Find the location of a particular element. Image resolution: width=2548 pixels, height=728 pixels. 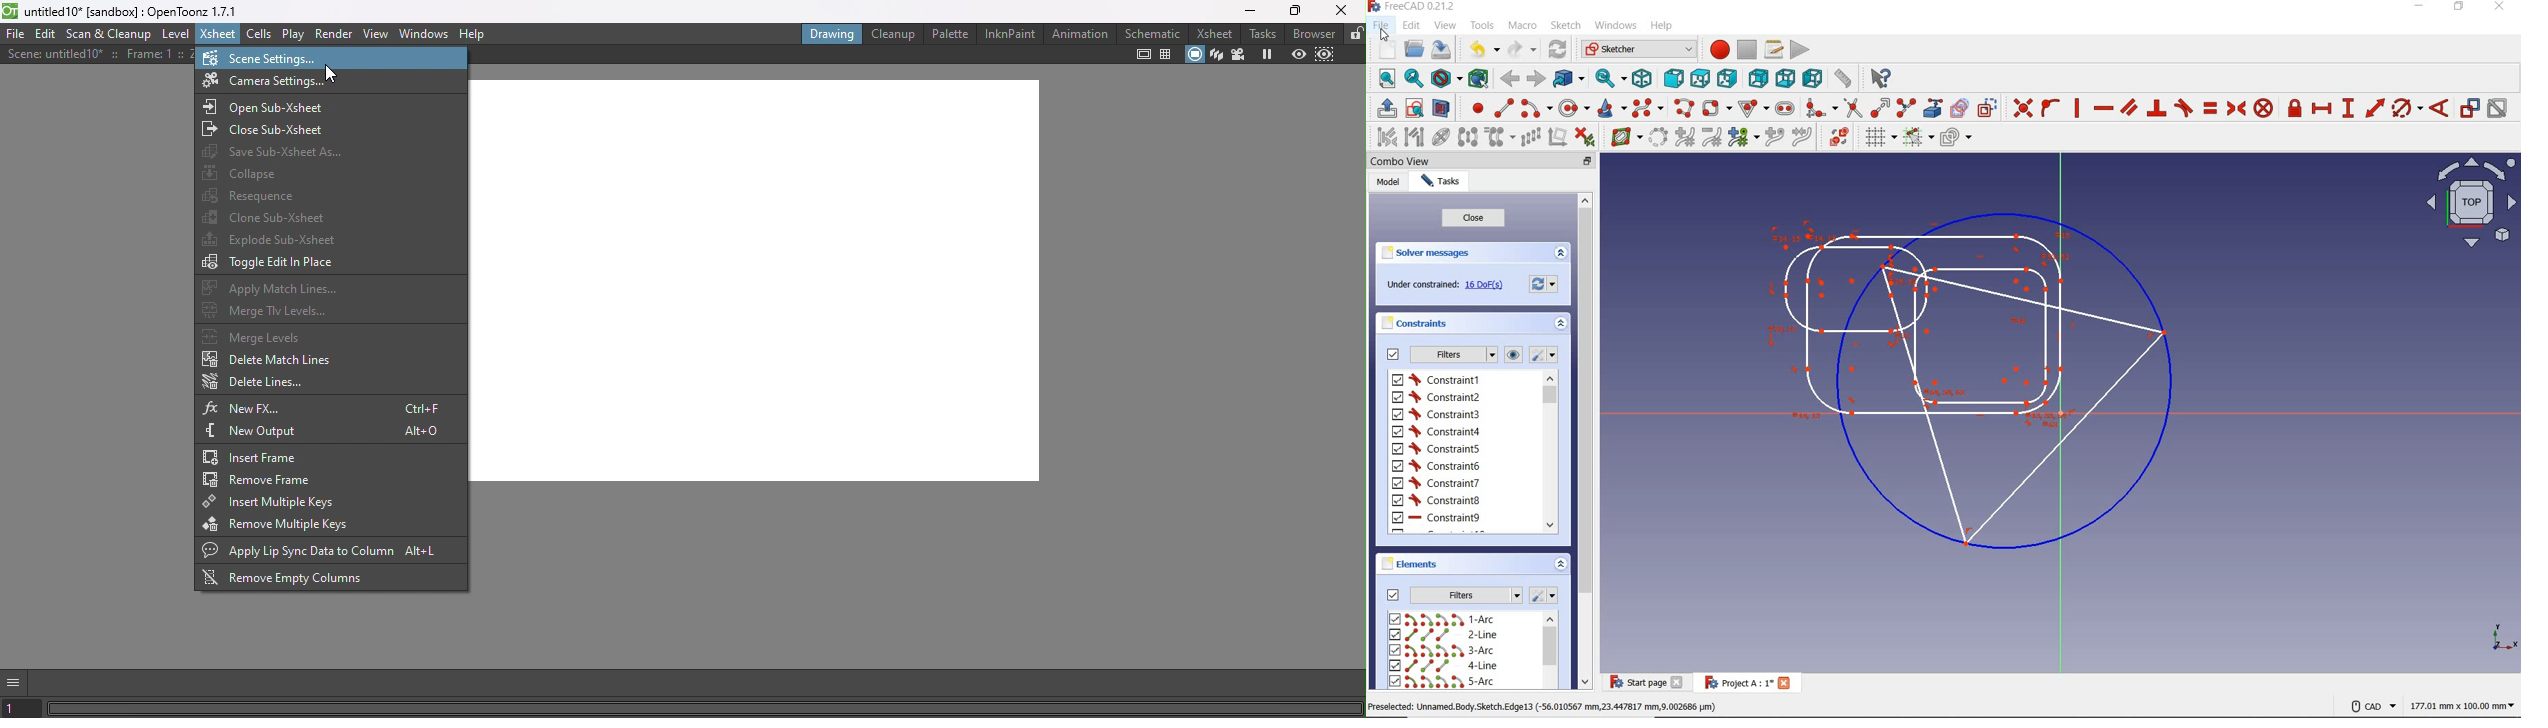

constraing angle is located at coordinates (2438, 107).